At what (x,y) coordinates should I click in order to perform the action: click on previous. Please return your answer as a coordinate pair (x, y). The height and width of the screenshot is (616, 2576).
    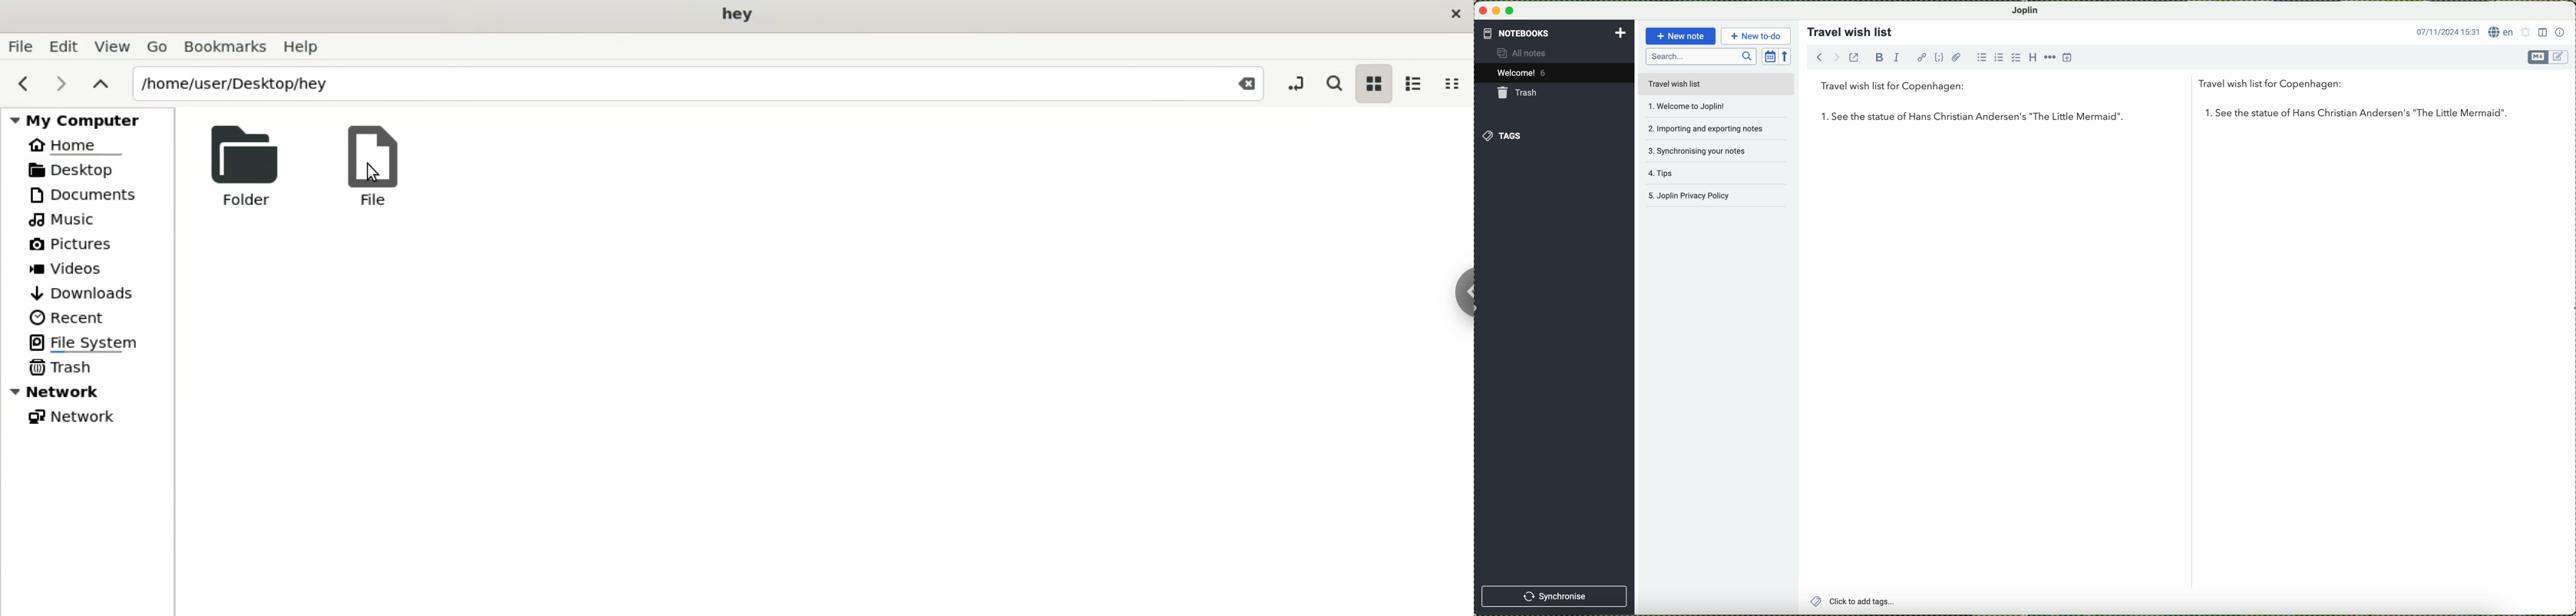
    Looking at the image, I should click on (20, 83).